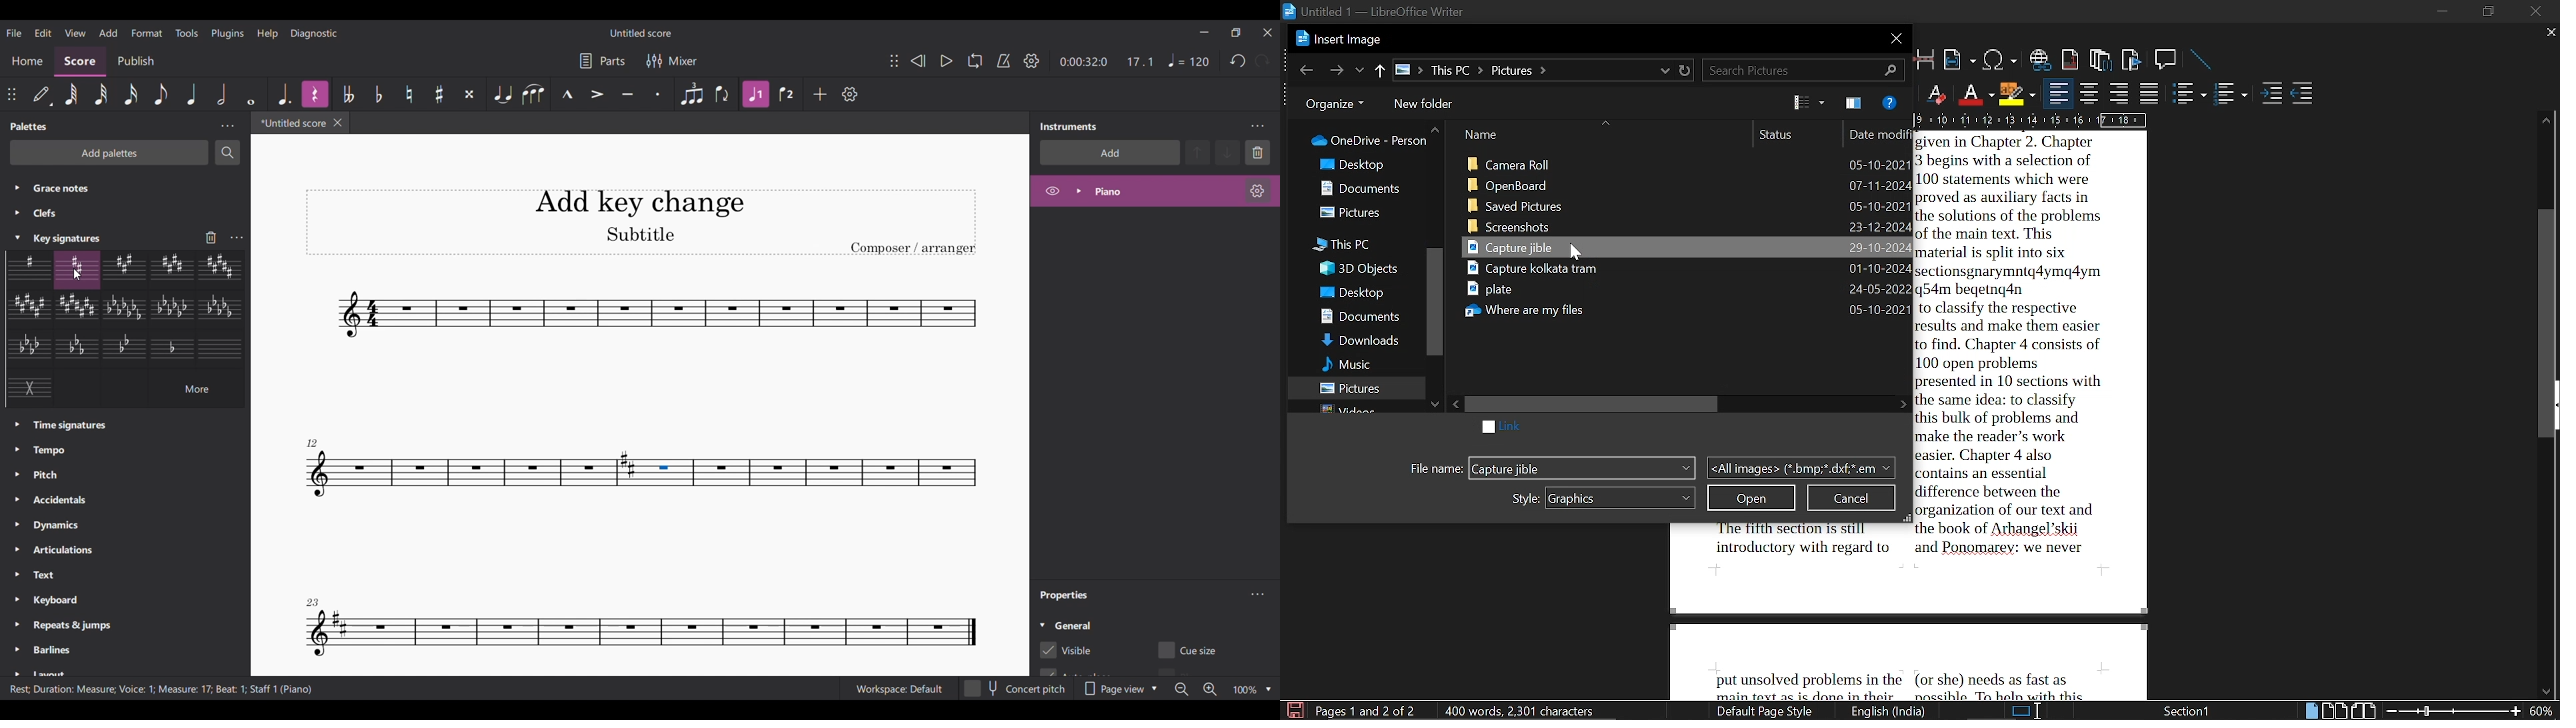  I want to click on show the preview pane, so click(1857, 104).